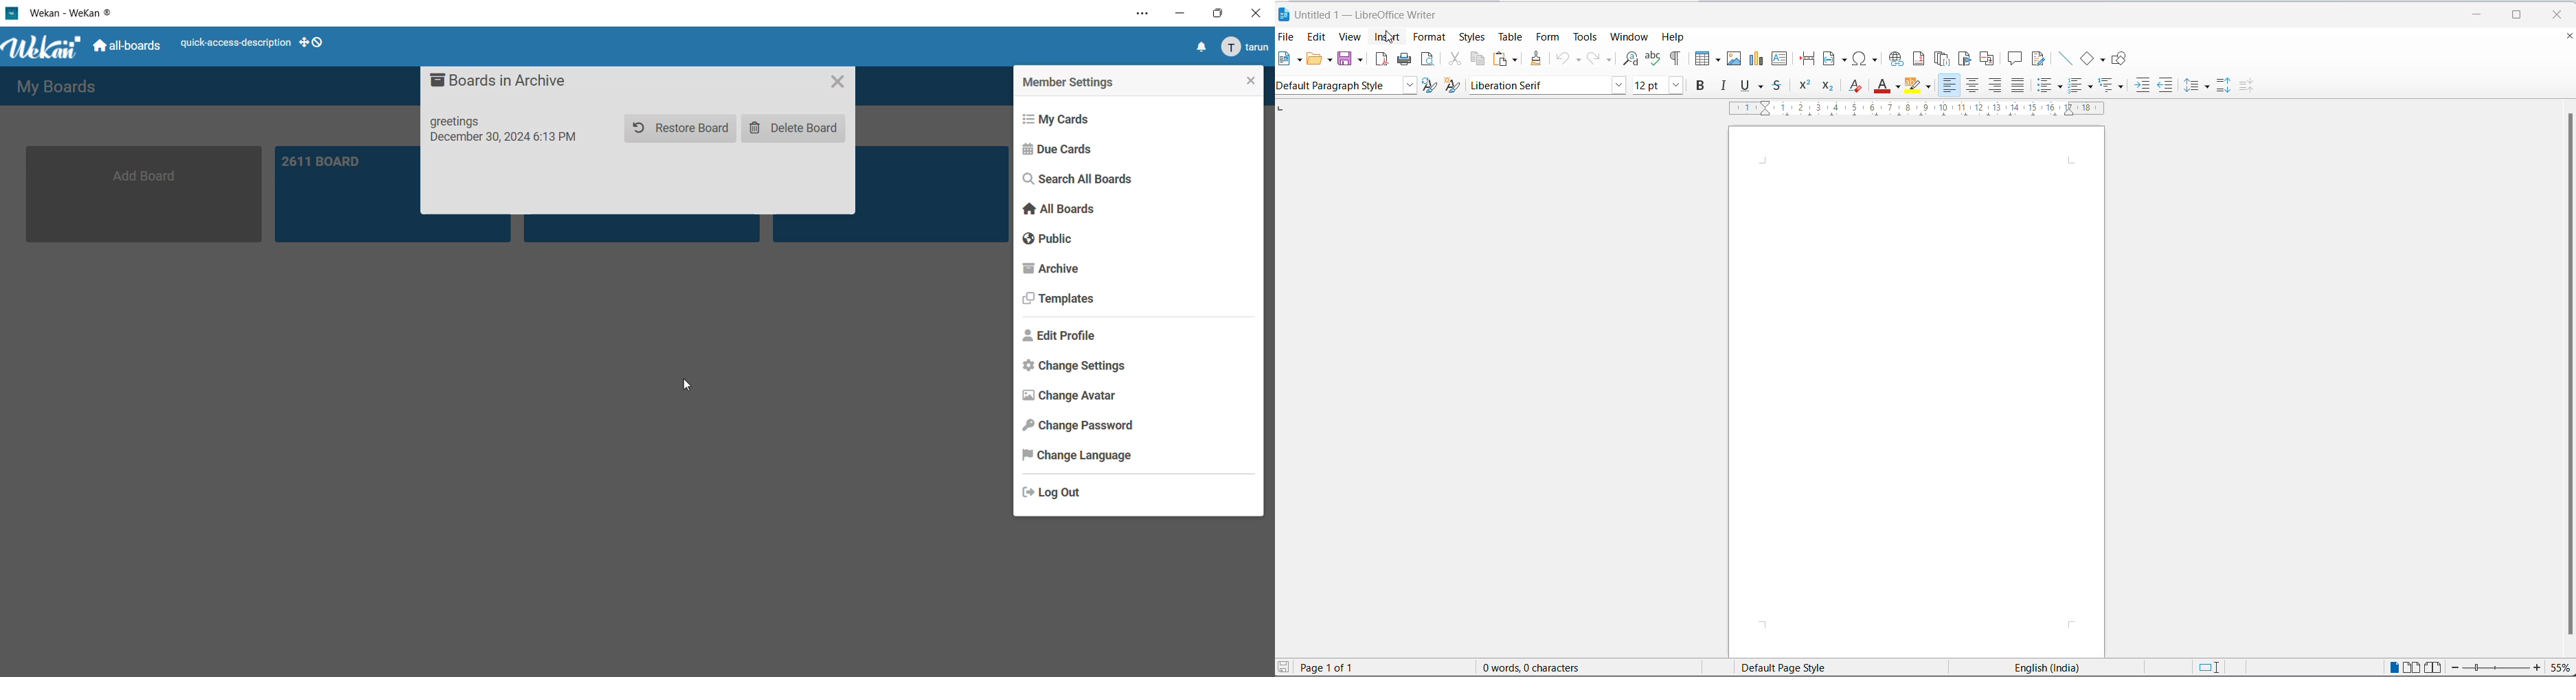 Image resolution: width=2576 pixels, height=700 pixels. What do you see at coordinates (1675, 36) in the screenshot?
I see `help` at bounding box center [1675, 36].